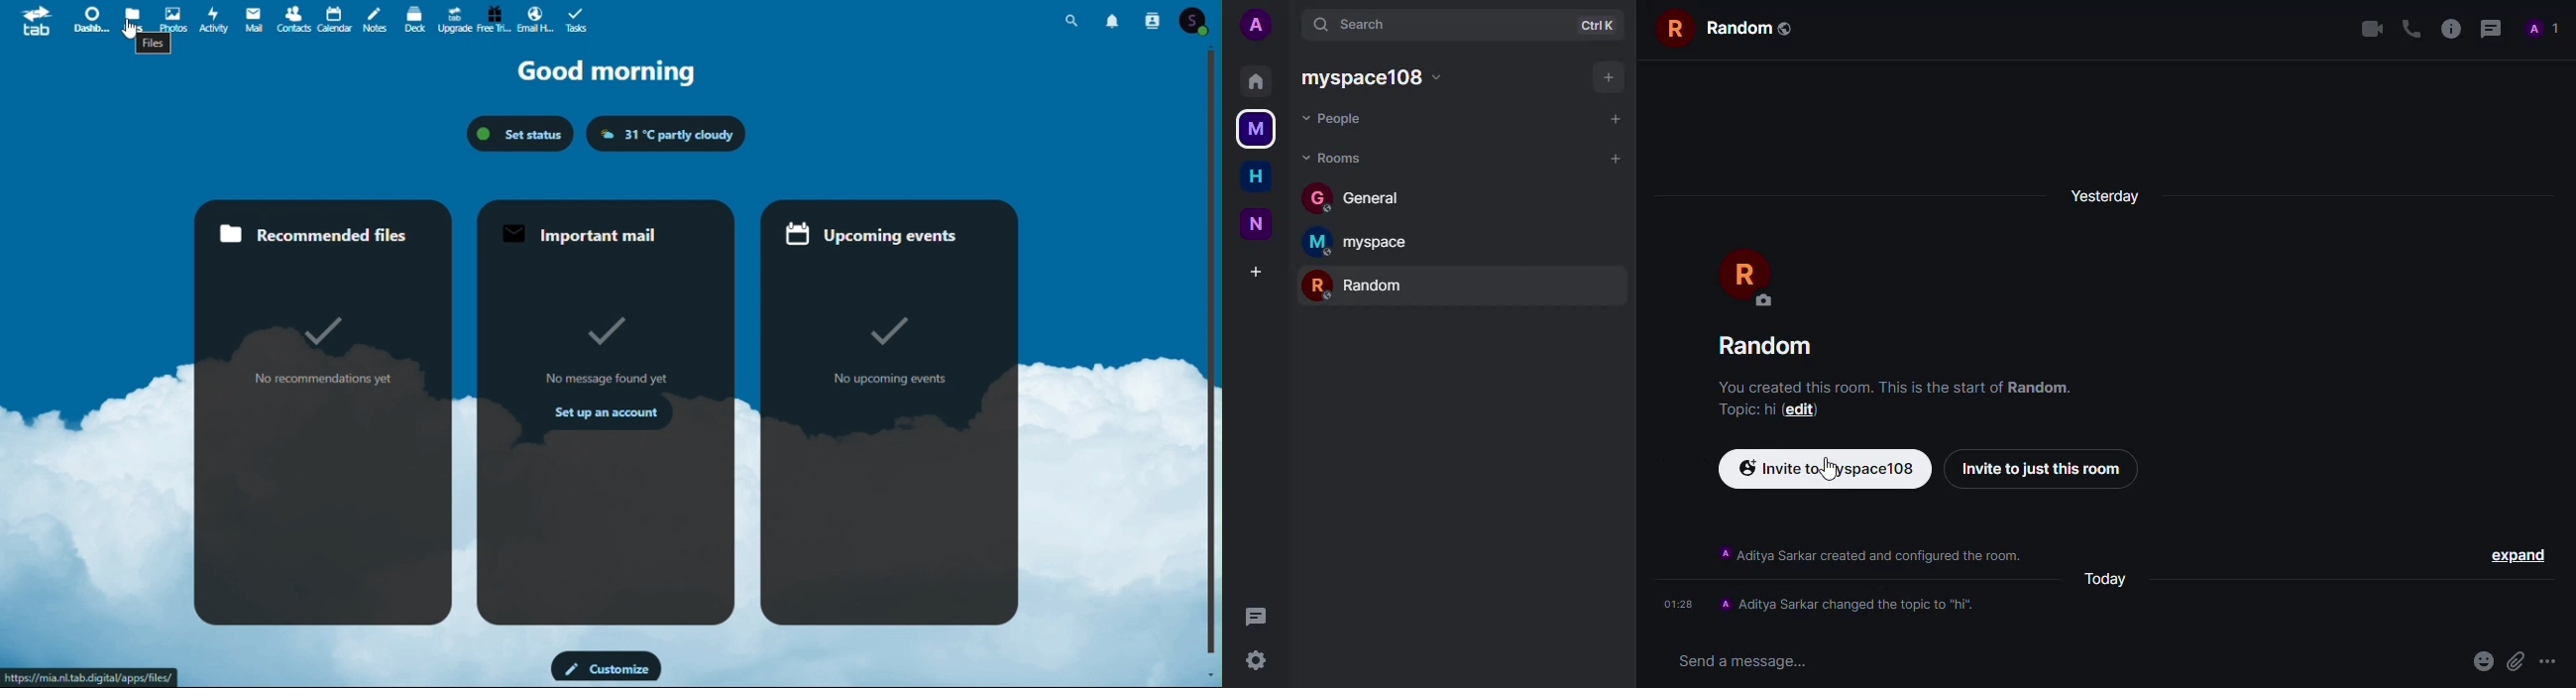 This screenshot has height=700, width=2576. What do you see at coordinates (133, 16) in the screenshot?
I see `files` at bounding box center [133, 16].